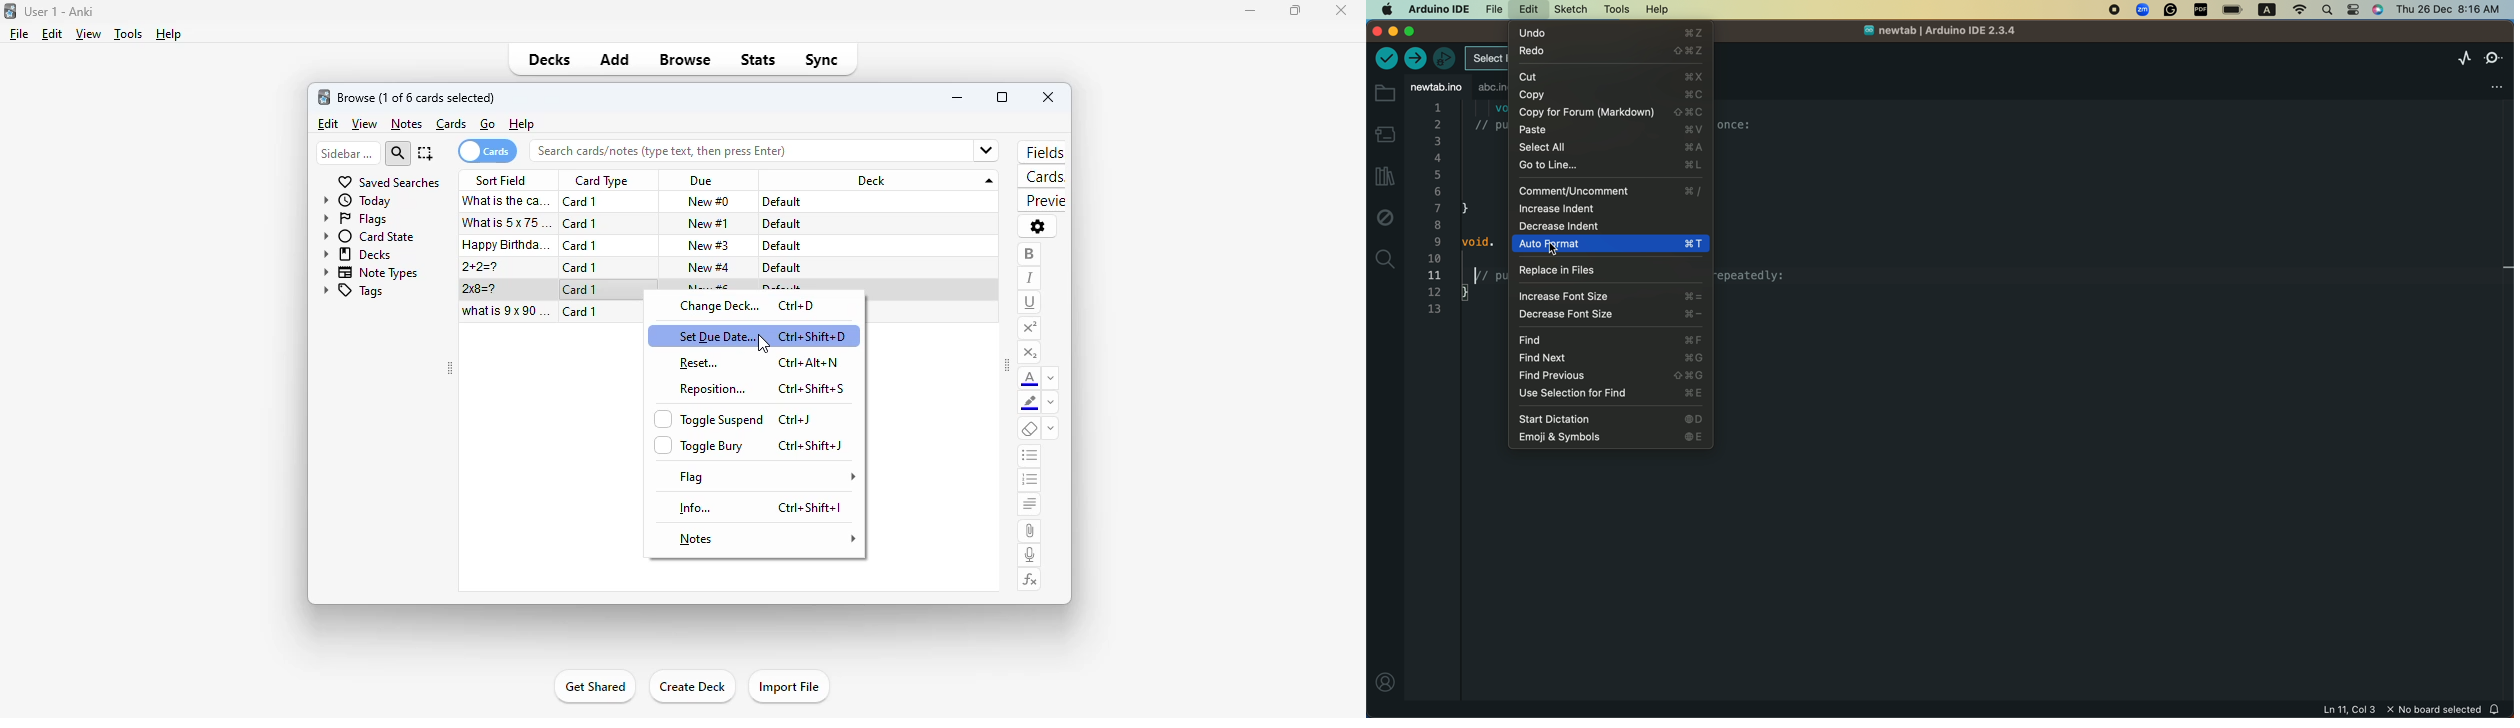 The image size is (2520, 728). I want to click on card 1, so click(580, 268).